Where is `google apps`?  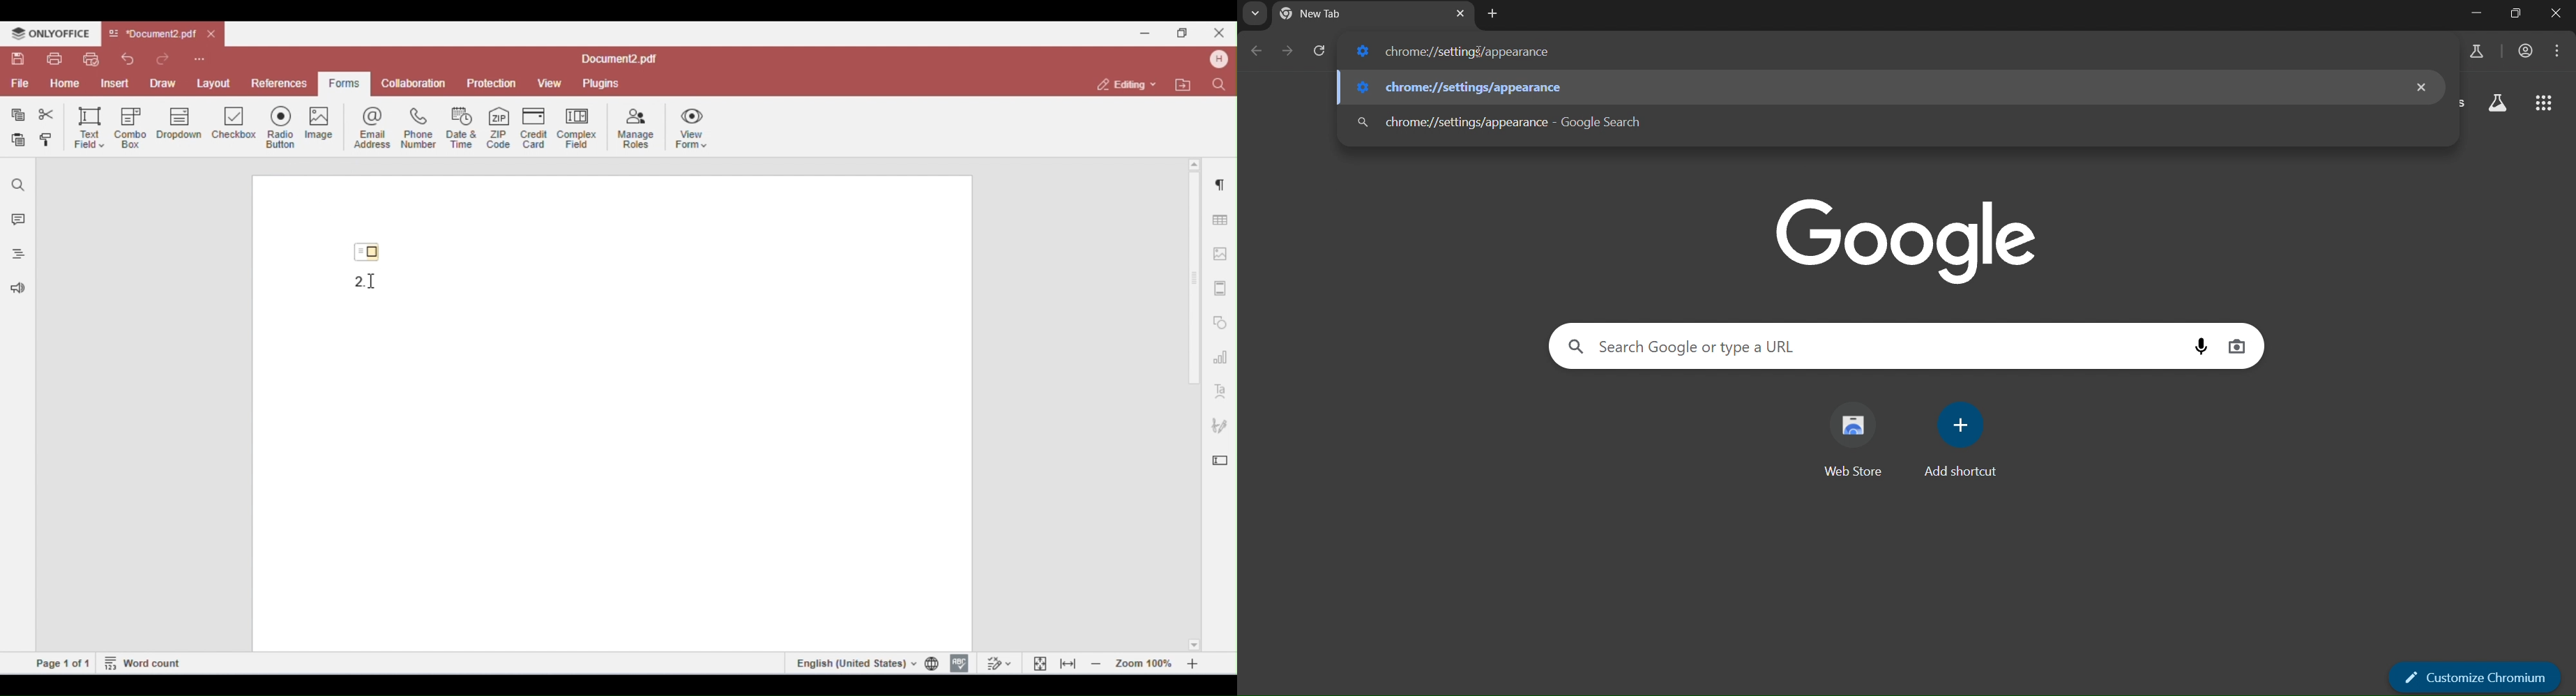
google apps is located at coordinates (2545, 103).